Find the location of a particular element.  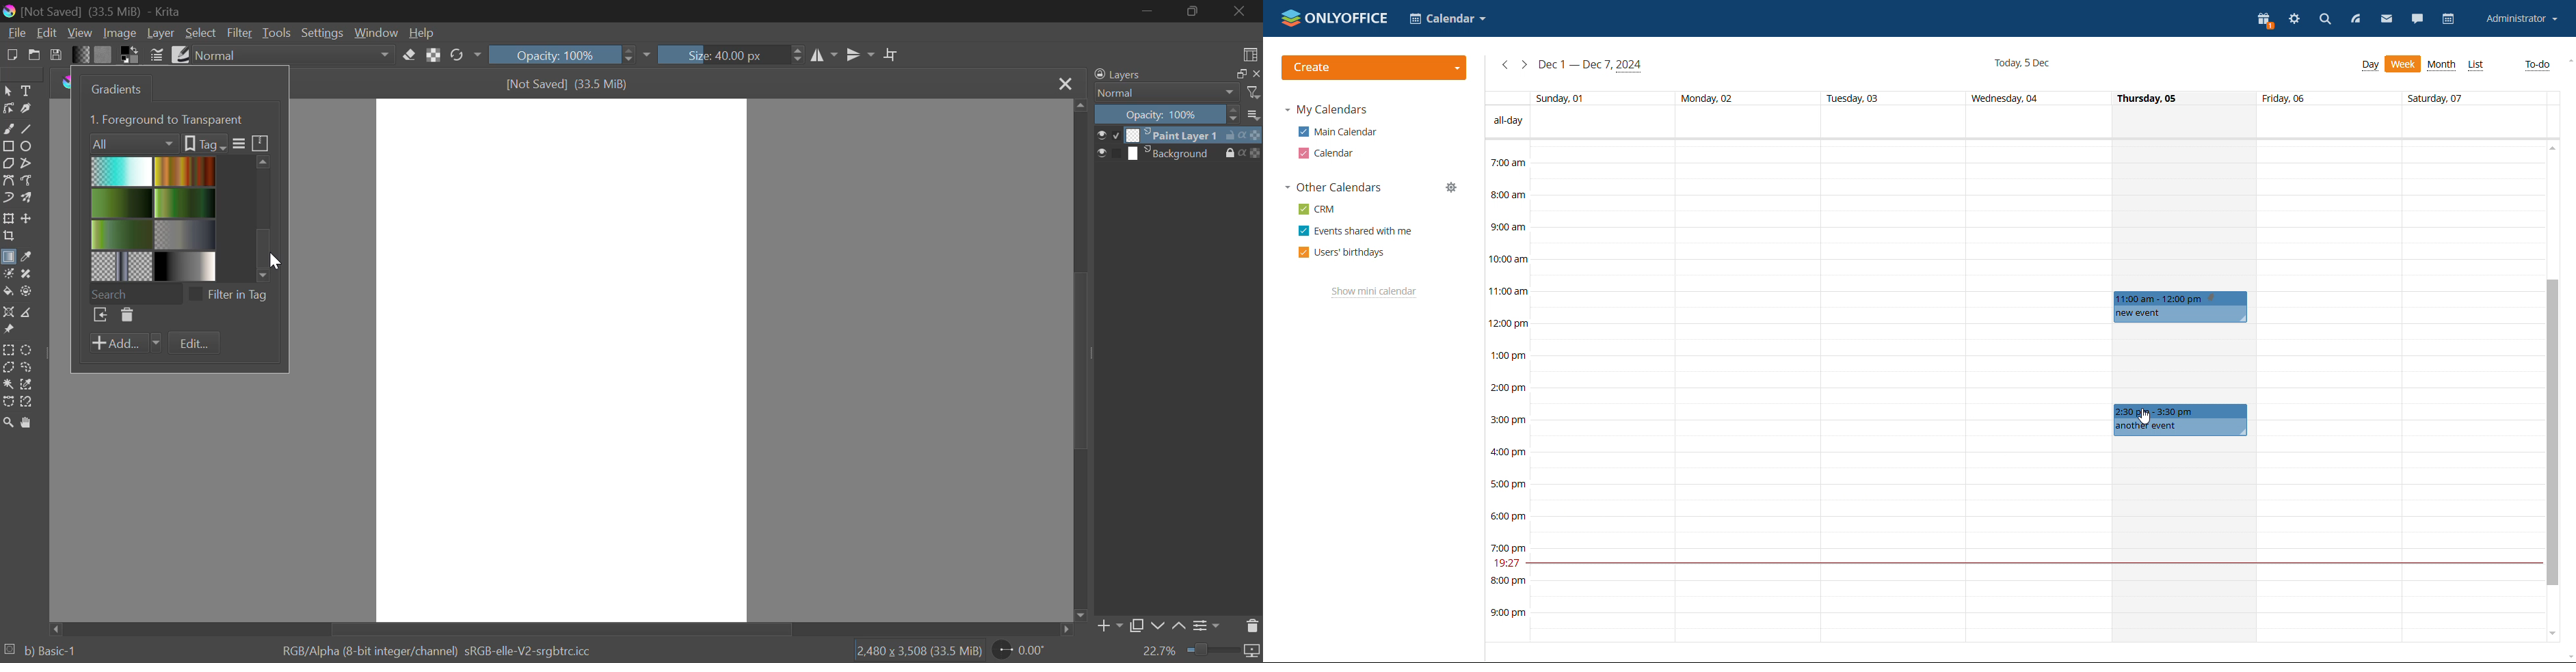

1. Foreground to Transparent is located at coordinates (168, 118).